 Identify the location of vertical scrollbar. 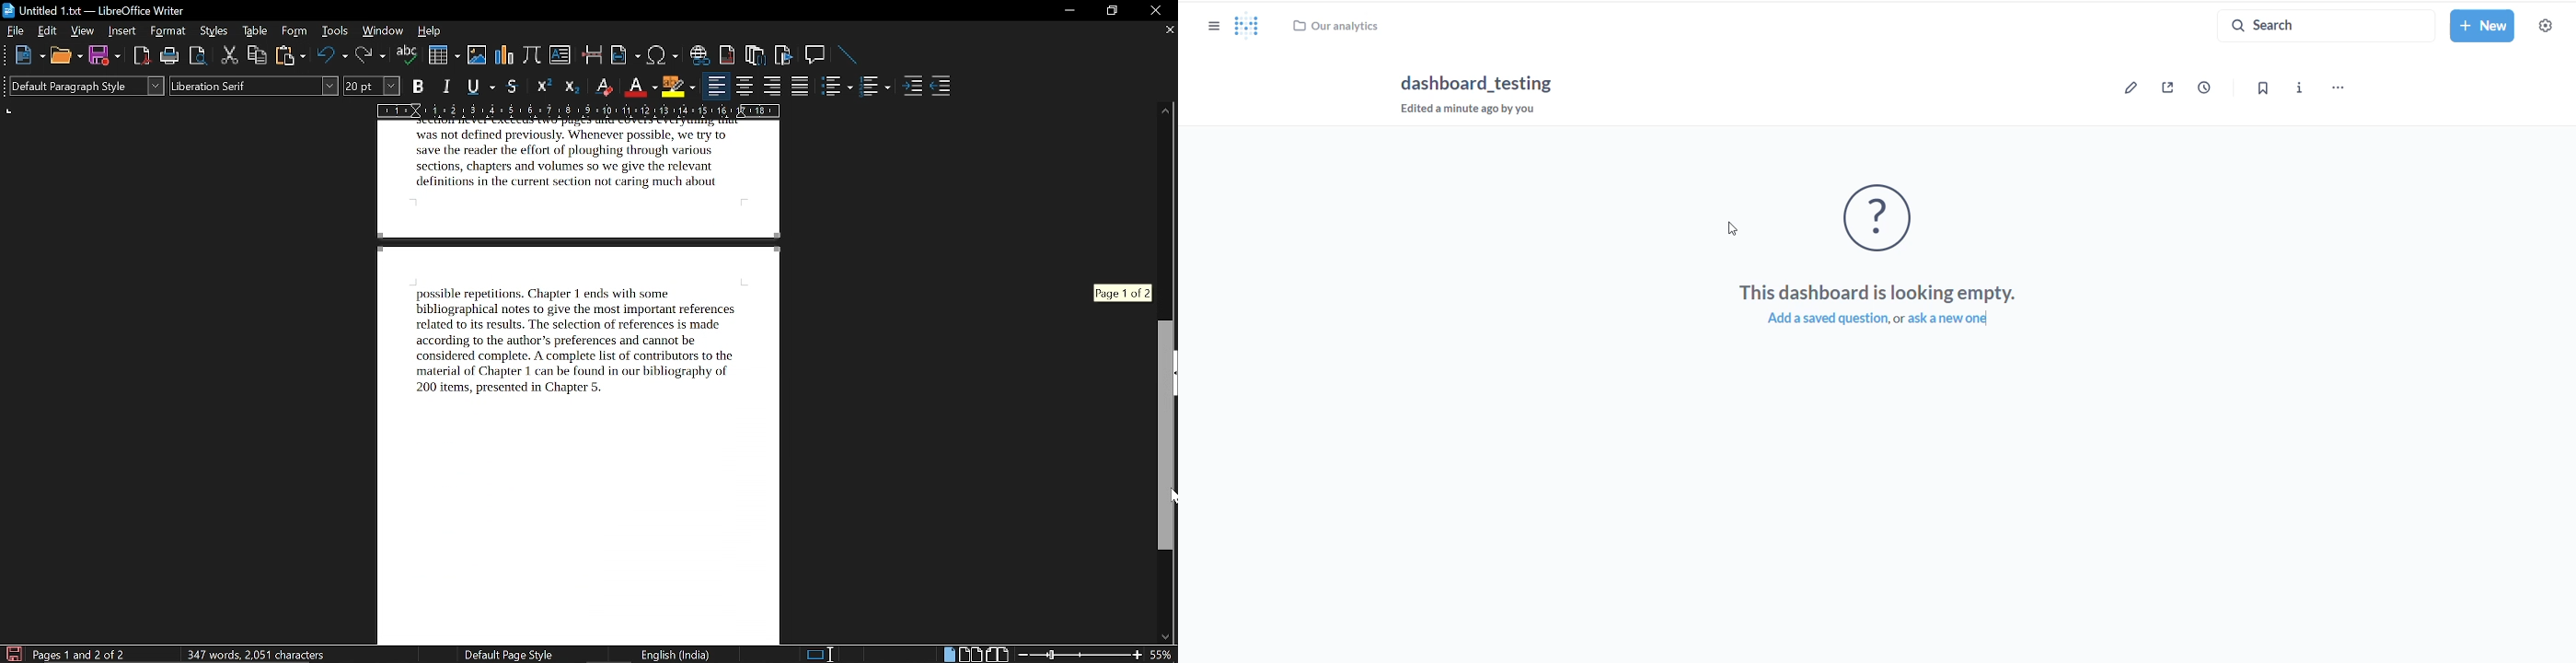
(1166, 436).